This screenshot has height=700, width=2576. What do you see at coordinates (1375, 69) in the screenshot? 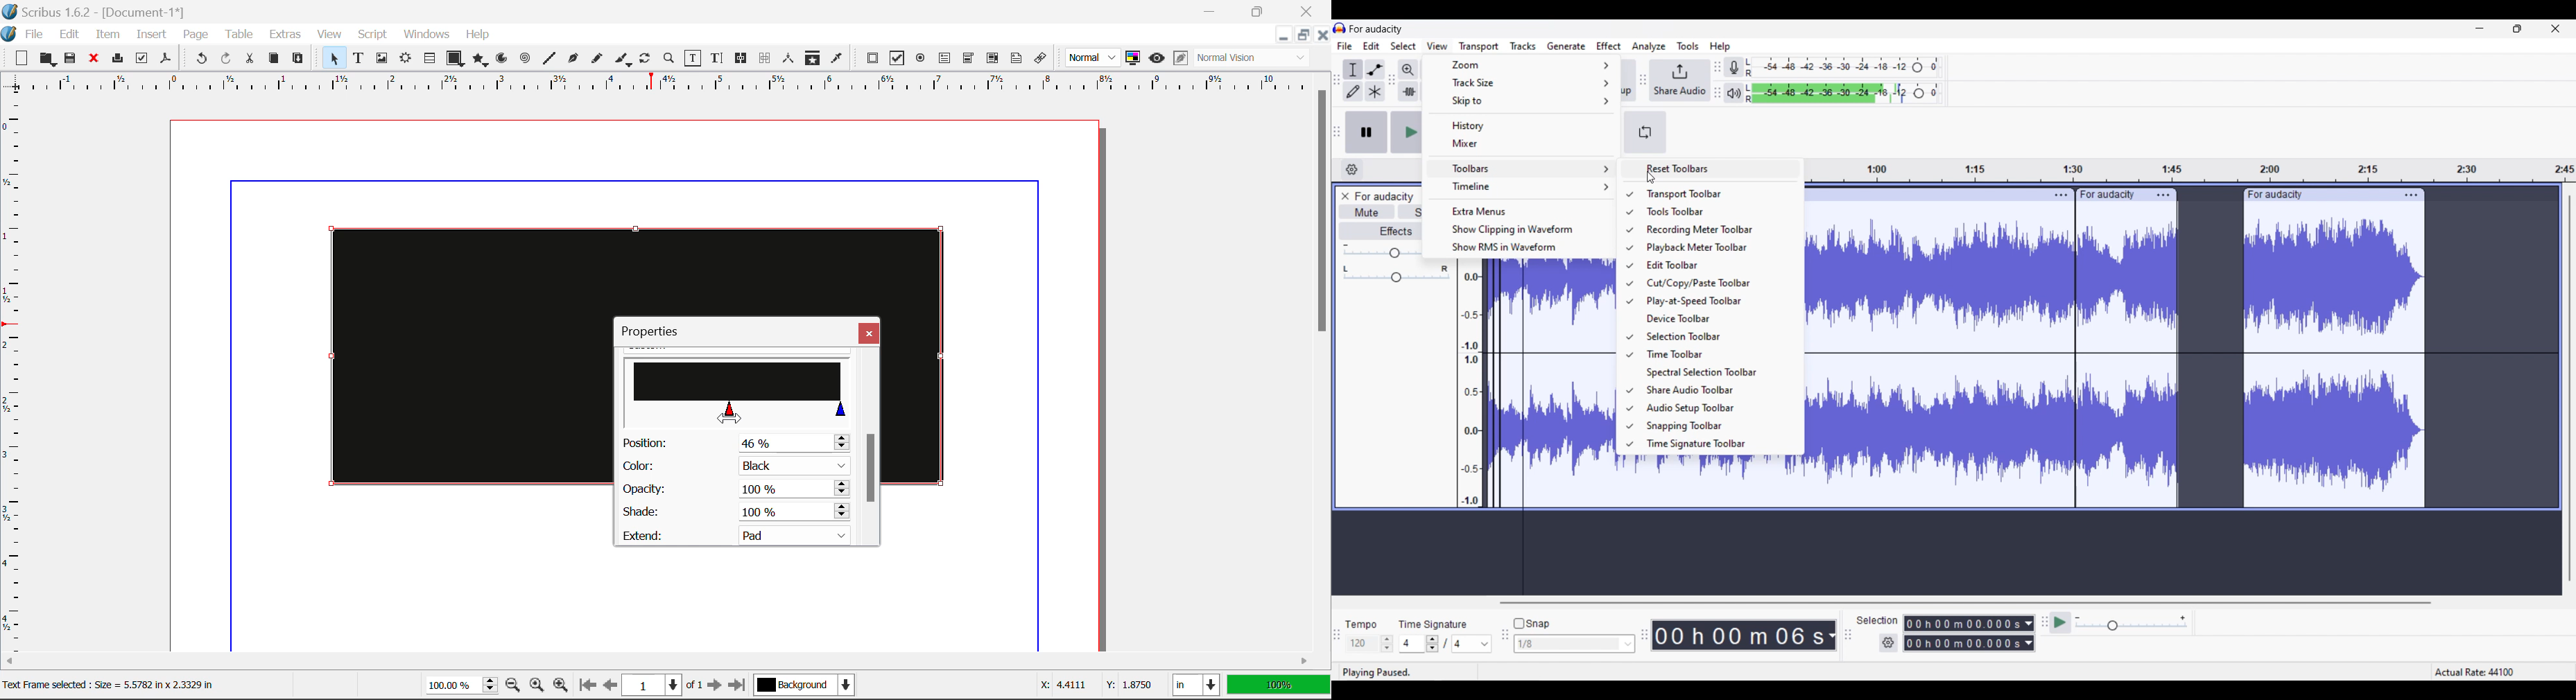
I see `Envelop tool` at bounding box center [1375, 69].